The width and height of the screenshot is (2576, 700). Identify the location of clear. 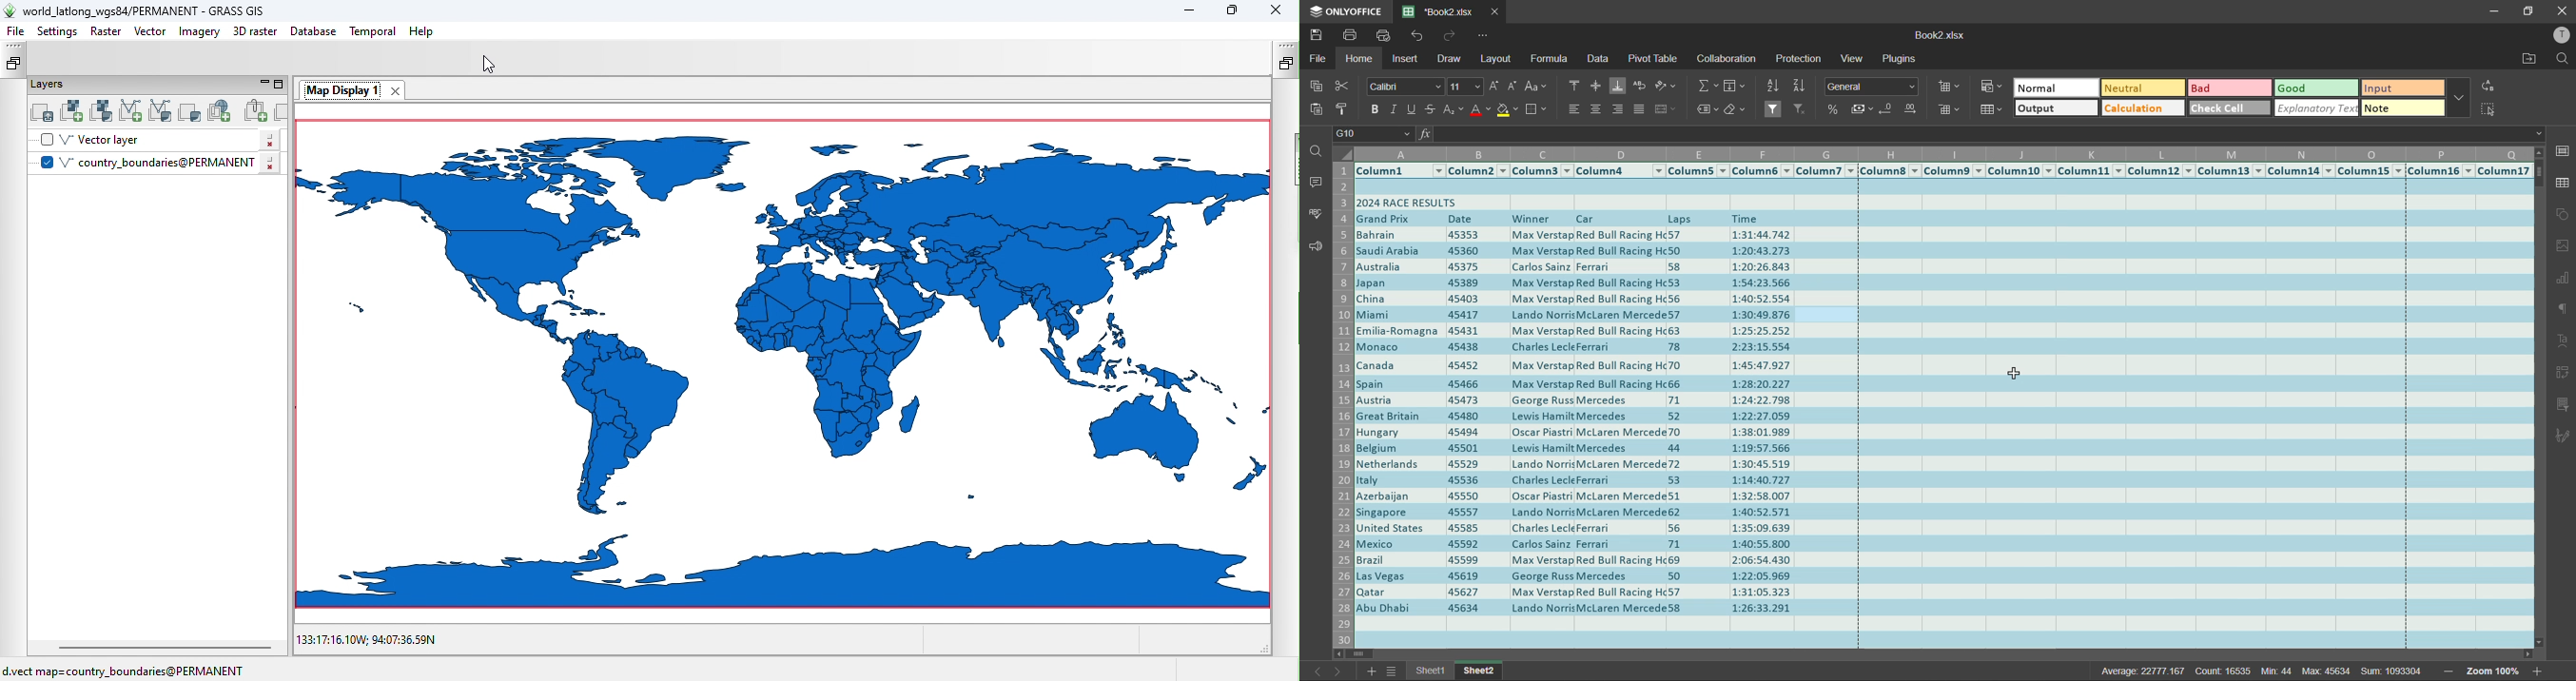
(1737, 111).